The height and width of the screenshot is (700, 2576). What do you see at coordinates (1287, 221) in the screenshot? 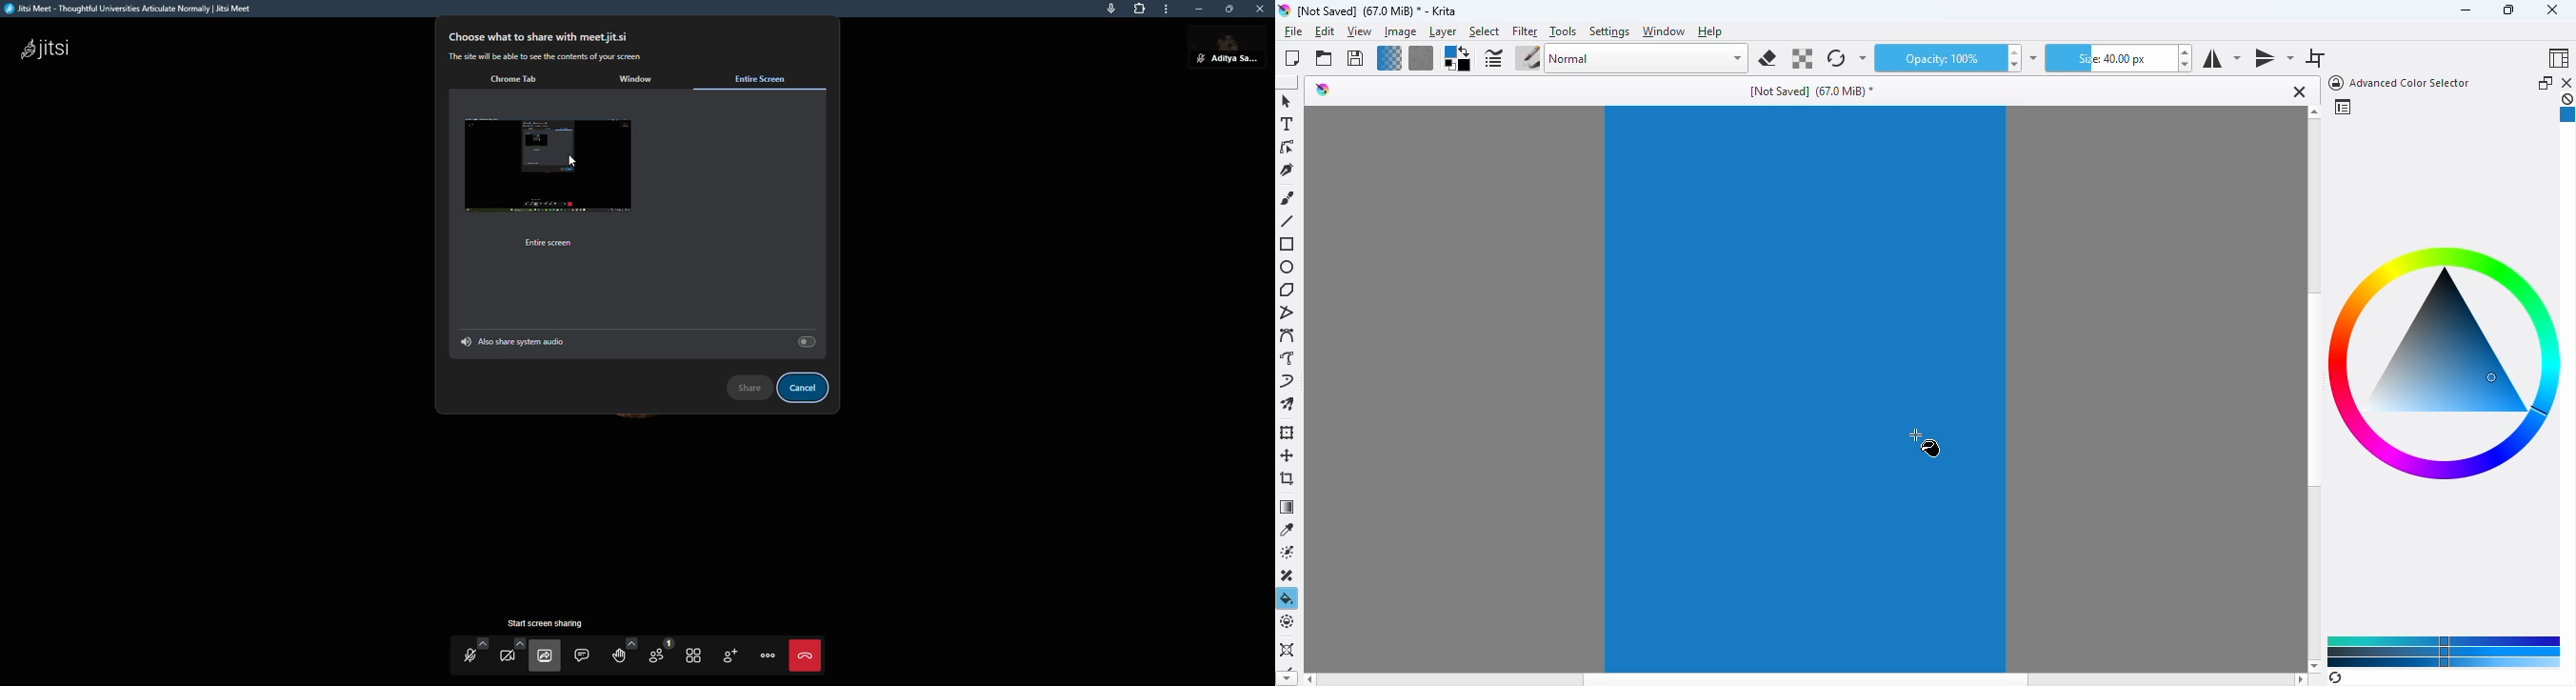
I see `line tool` at bounding box center [1287, 221].